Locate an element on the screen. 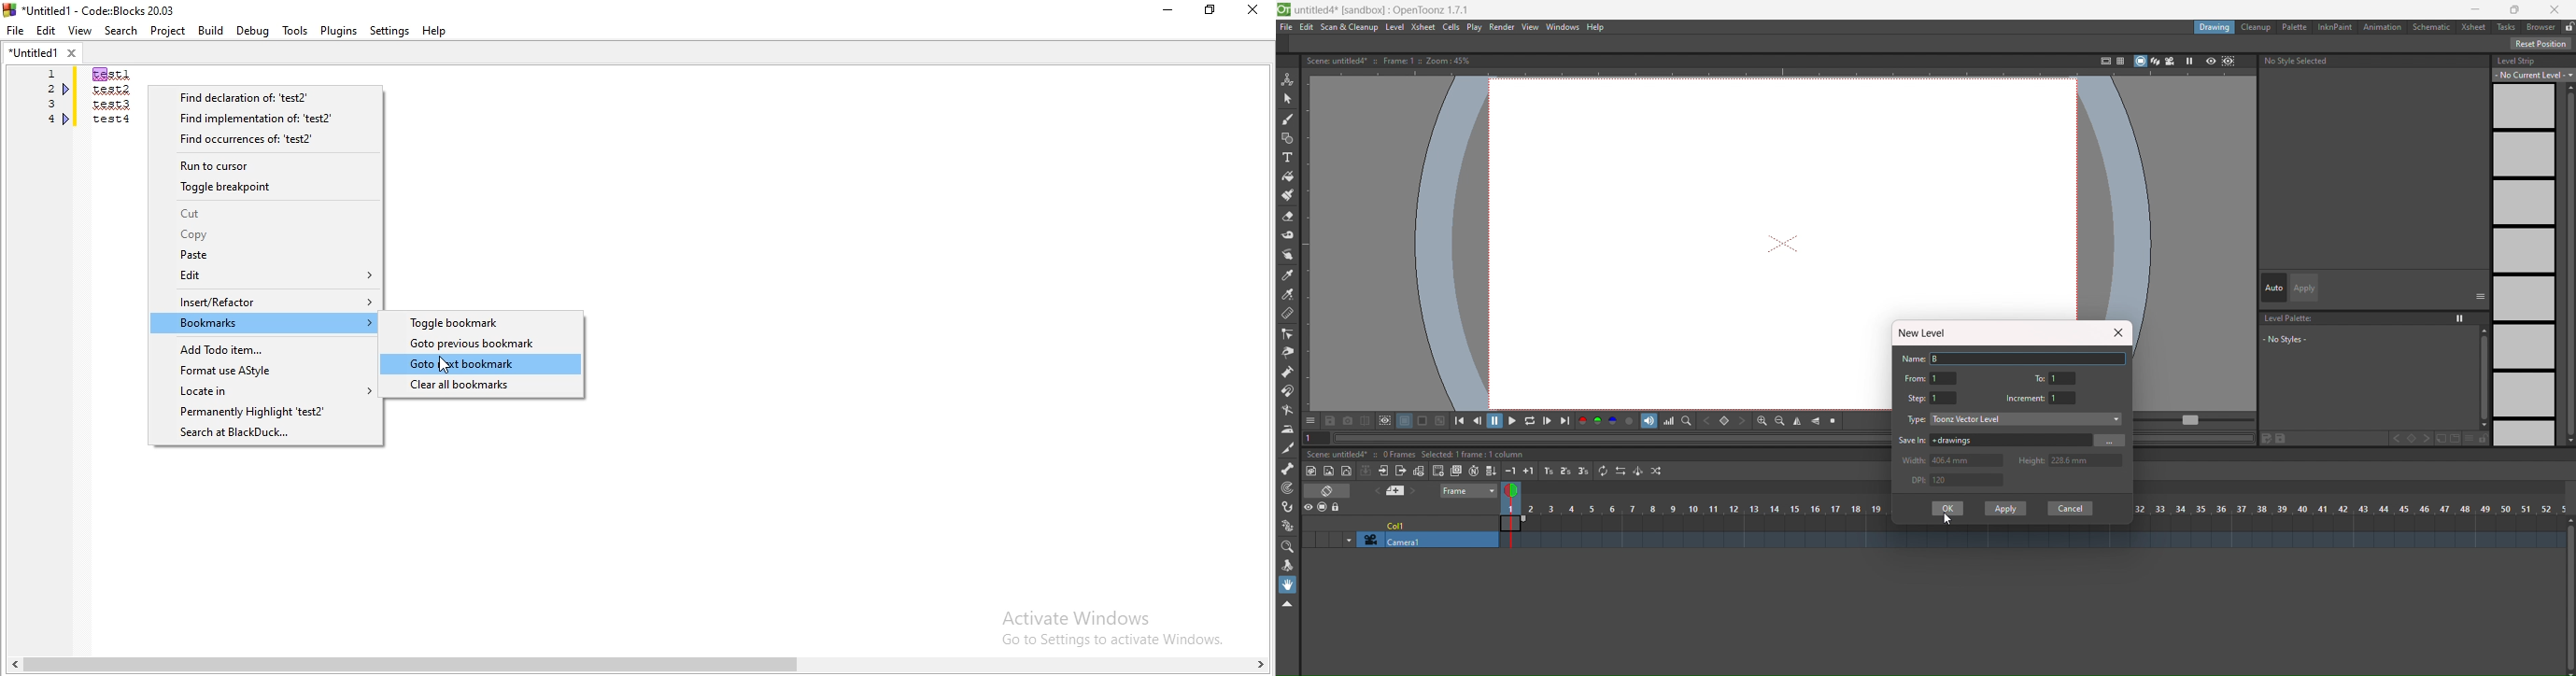  Debug  is located at coordinates (251, 29).